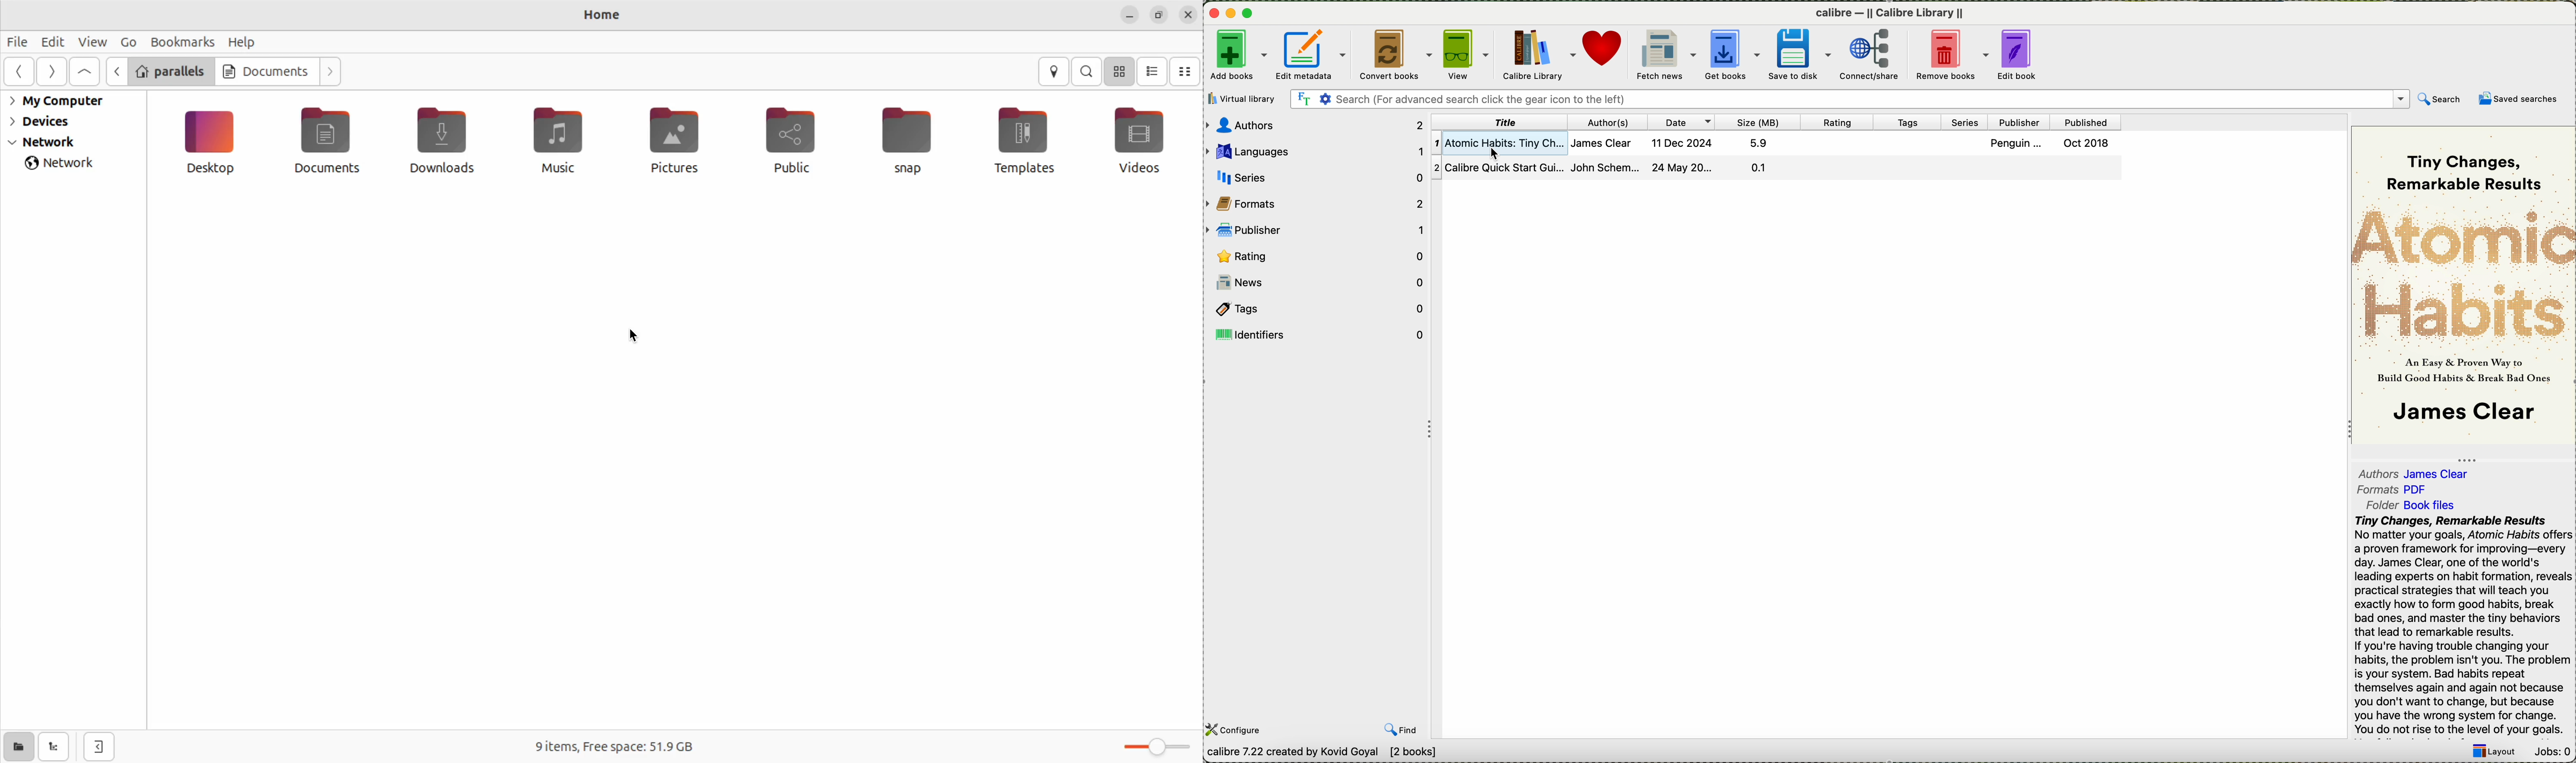 The width and height of the screenshot is (2576, 784). I want to click on data, so click(1320, 753).